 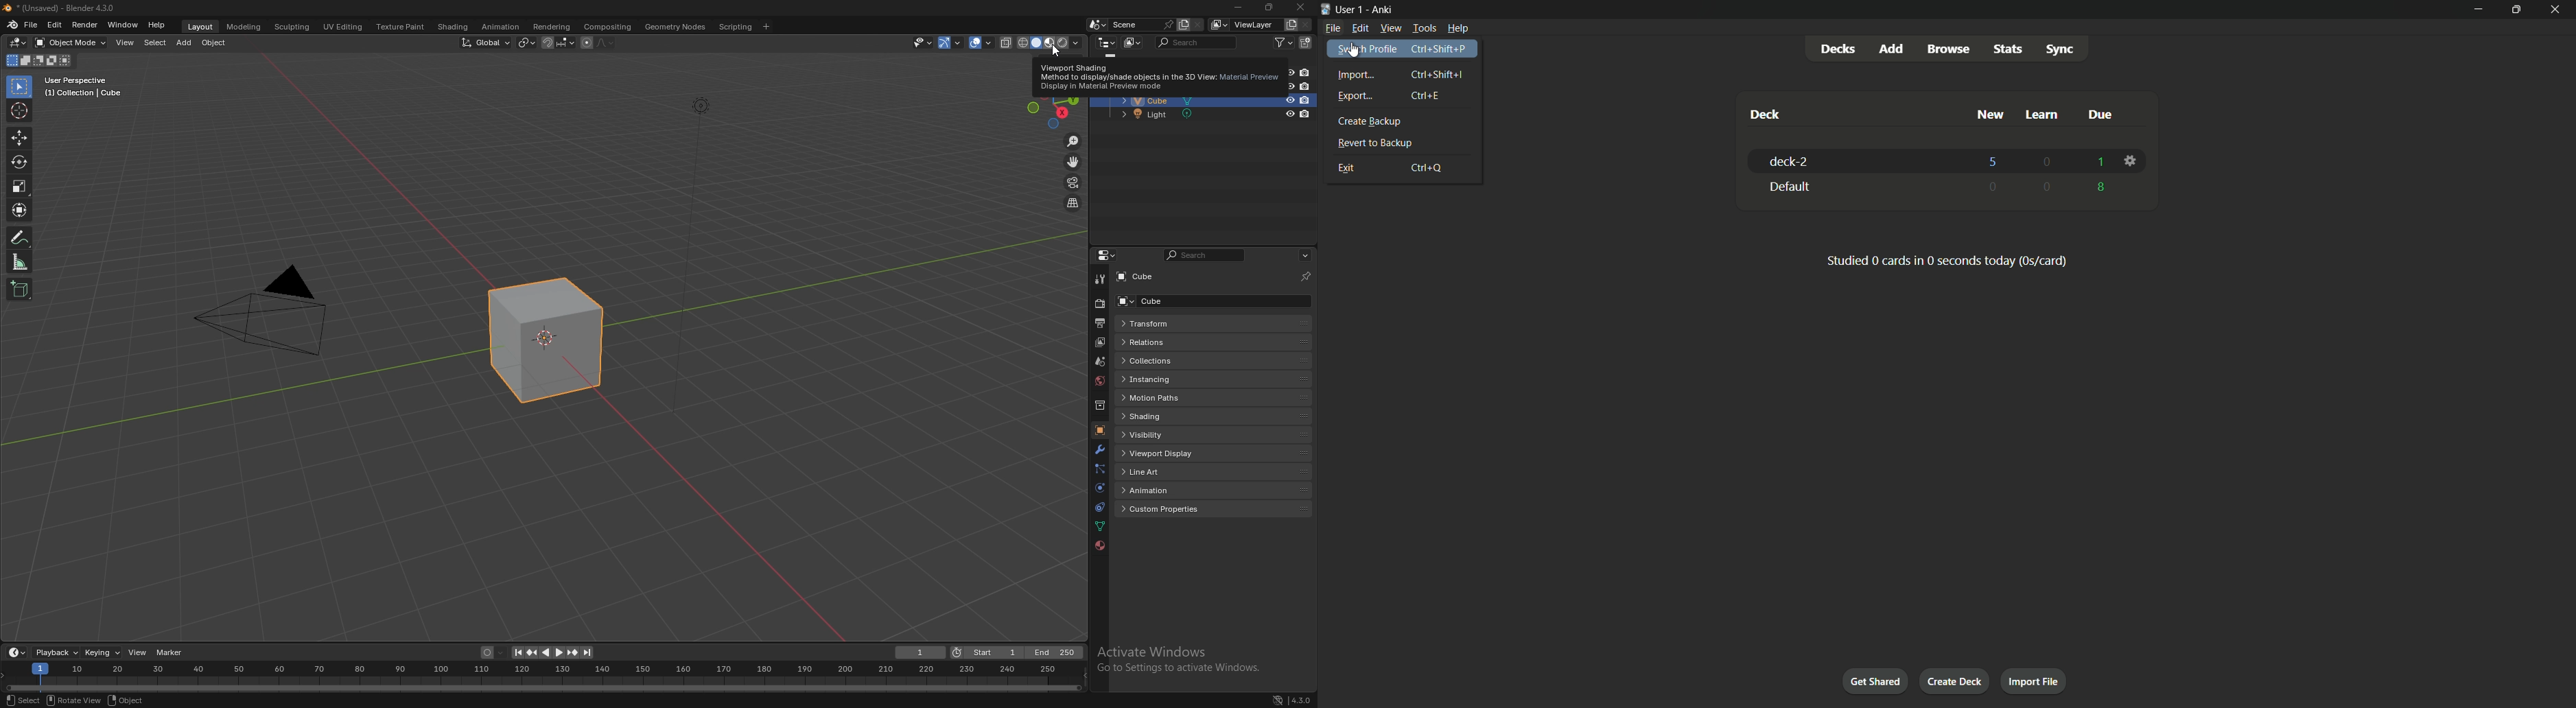 What do you see at coordinates (1891, 49) in the screenshot?
I see `add` at bounding box center [1891, 49].